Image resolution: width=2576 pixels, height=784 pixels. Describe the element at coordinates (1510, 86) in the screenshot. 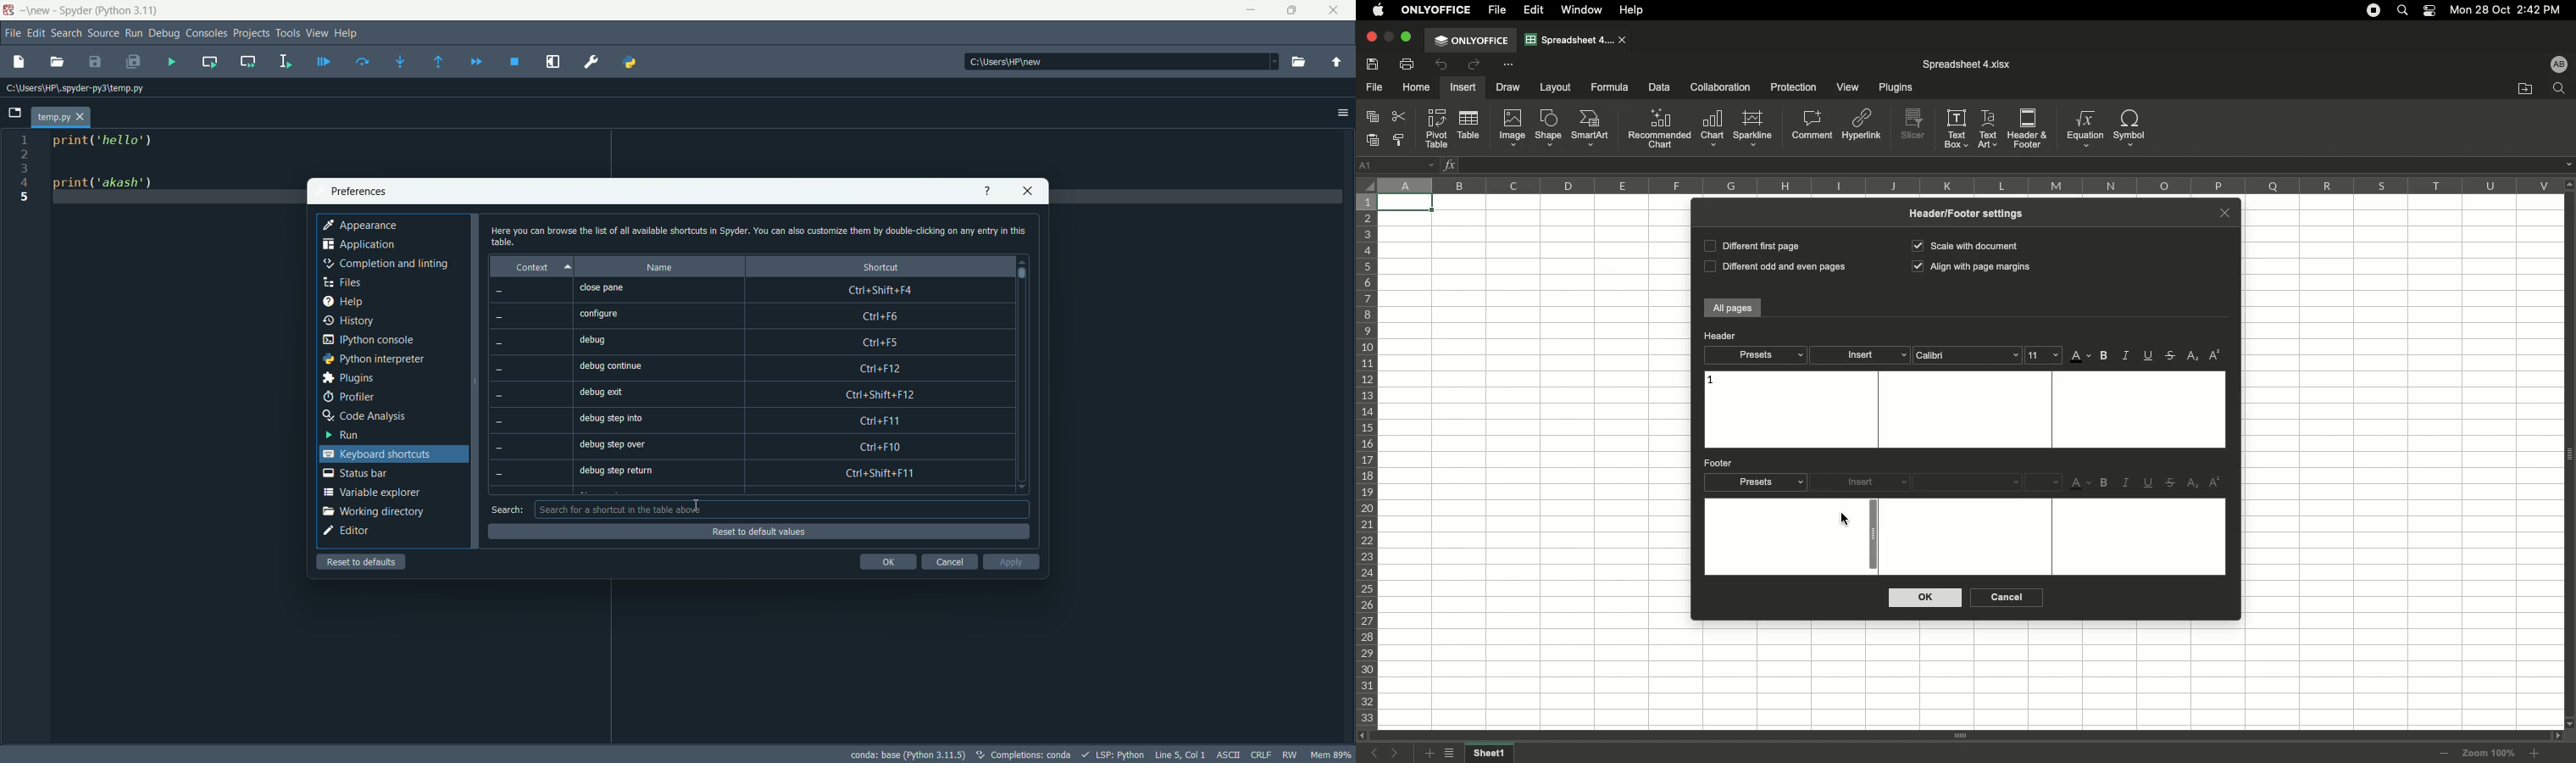

I see `Draw` at that location.